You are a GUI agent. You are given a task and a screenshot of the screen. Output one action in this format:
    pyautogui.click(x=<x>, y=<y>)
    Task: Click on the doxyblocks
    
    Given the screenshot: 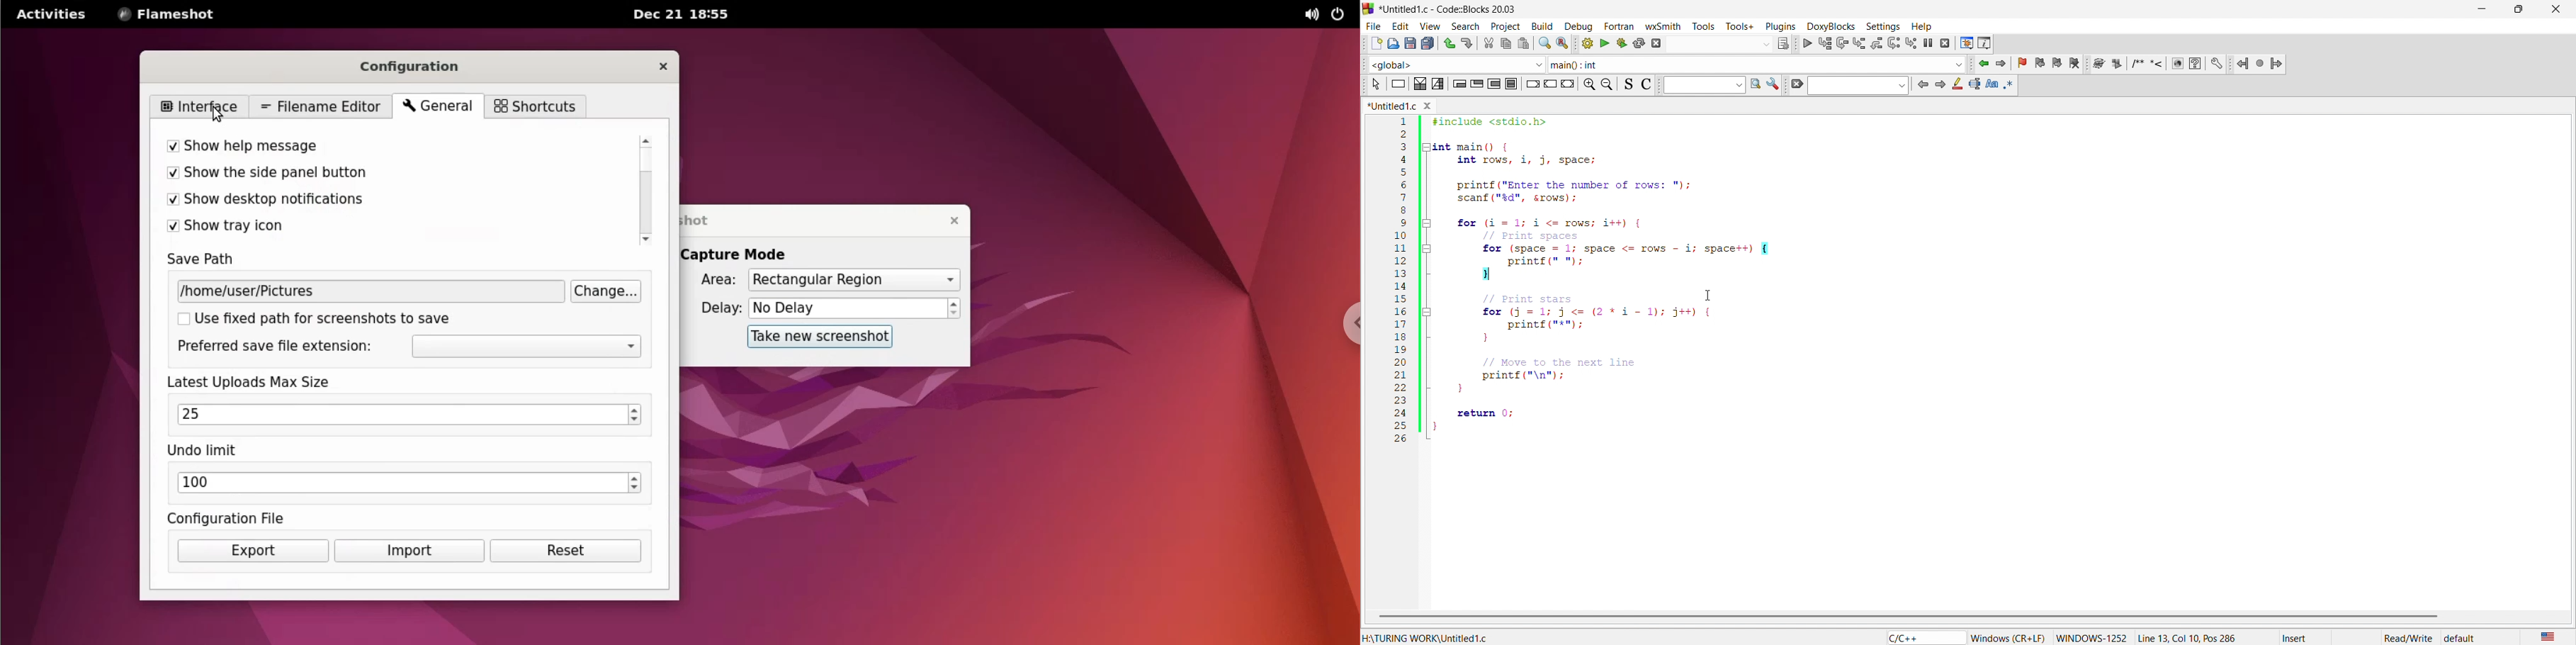 What is the action you would take?
    pyautogui.click(x=1830, y=25)
    